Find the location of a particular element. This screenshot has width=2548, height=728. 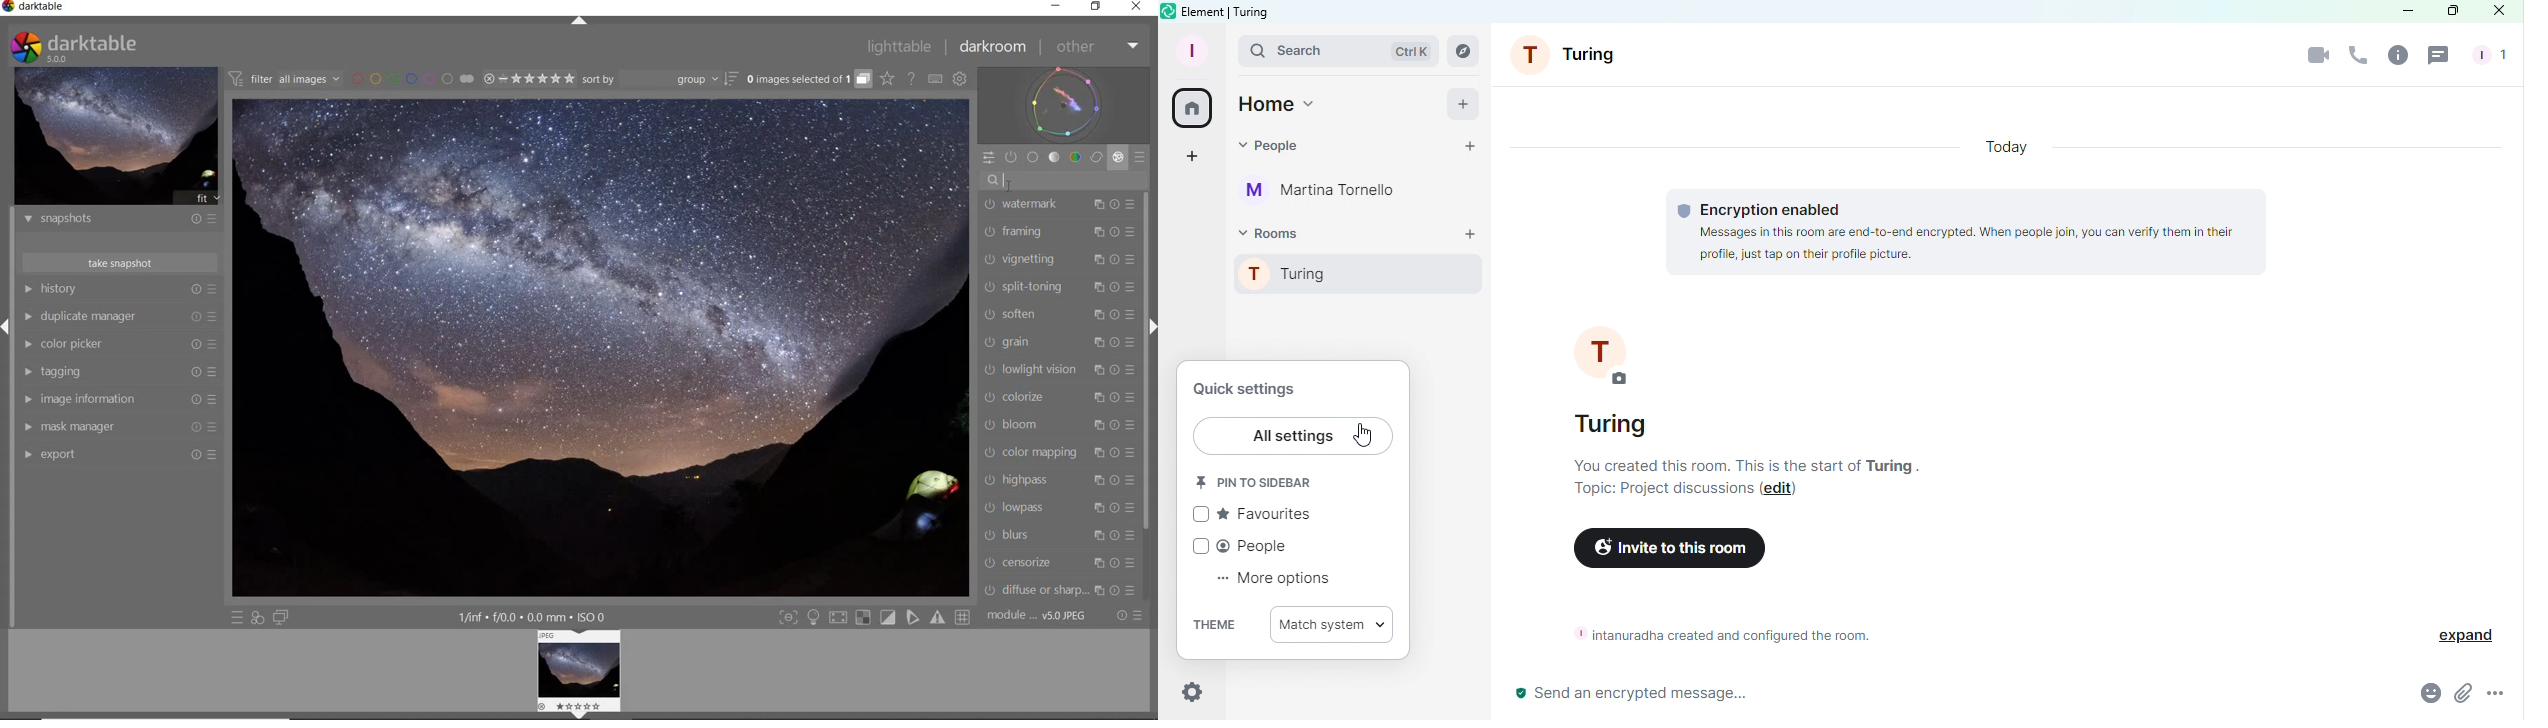

Room info is located at coordinates (2399, 60).